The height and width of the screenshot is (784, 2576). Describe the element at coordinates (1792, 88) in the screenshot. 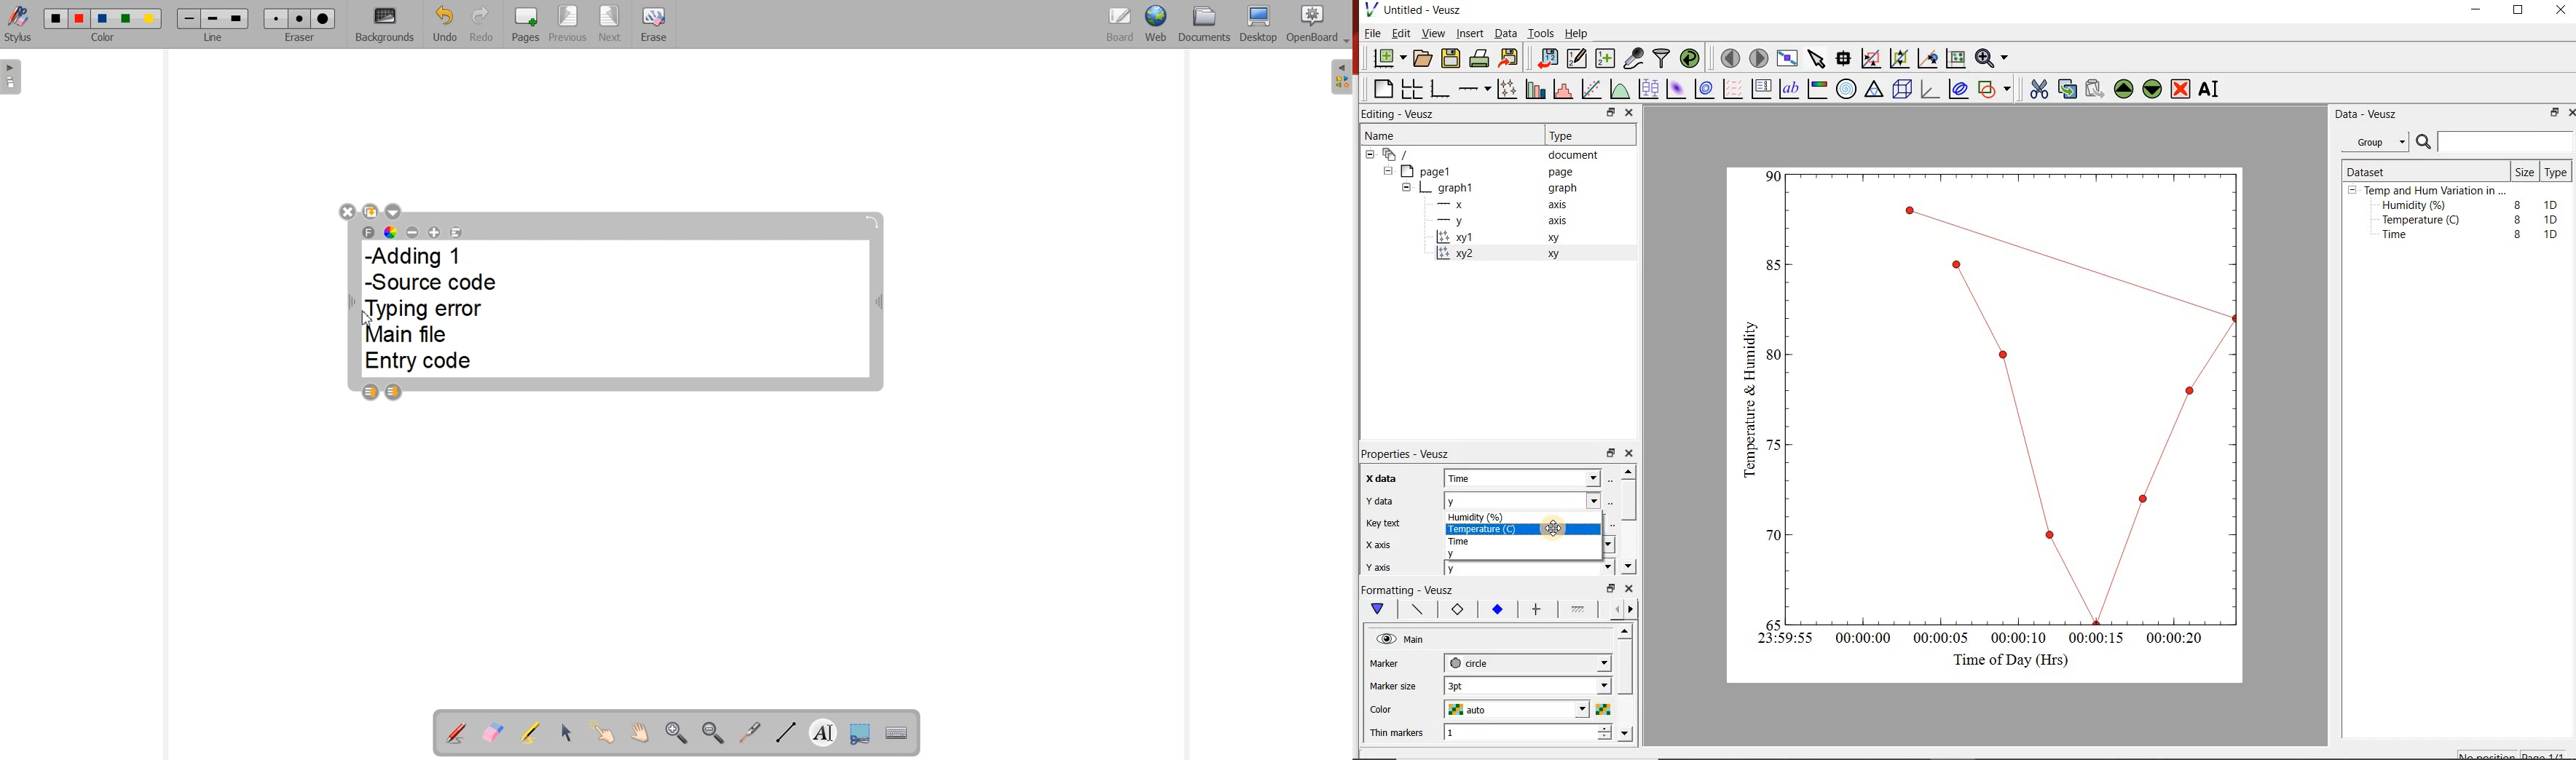

I see `text label` at that location.